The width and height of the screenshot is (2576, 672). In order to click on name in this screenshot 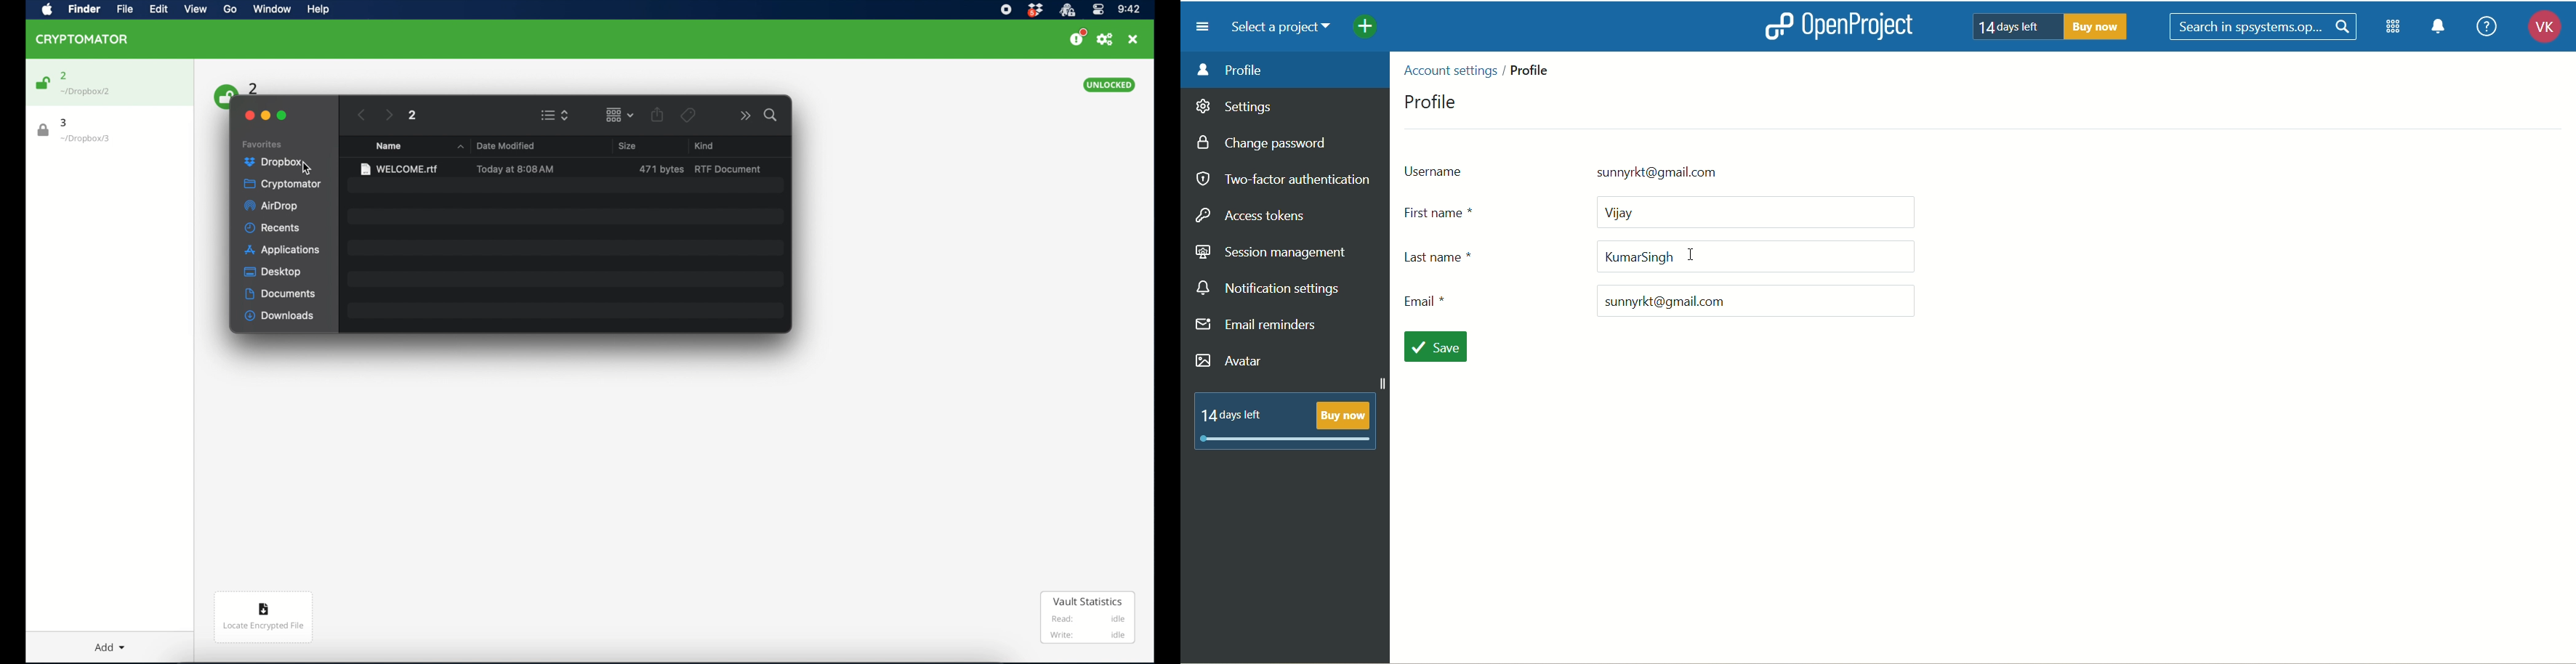, I will do `click(389, 146)`.